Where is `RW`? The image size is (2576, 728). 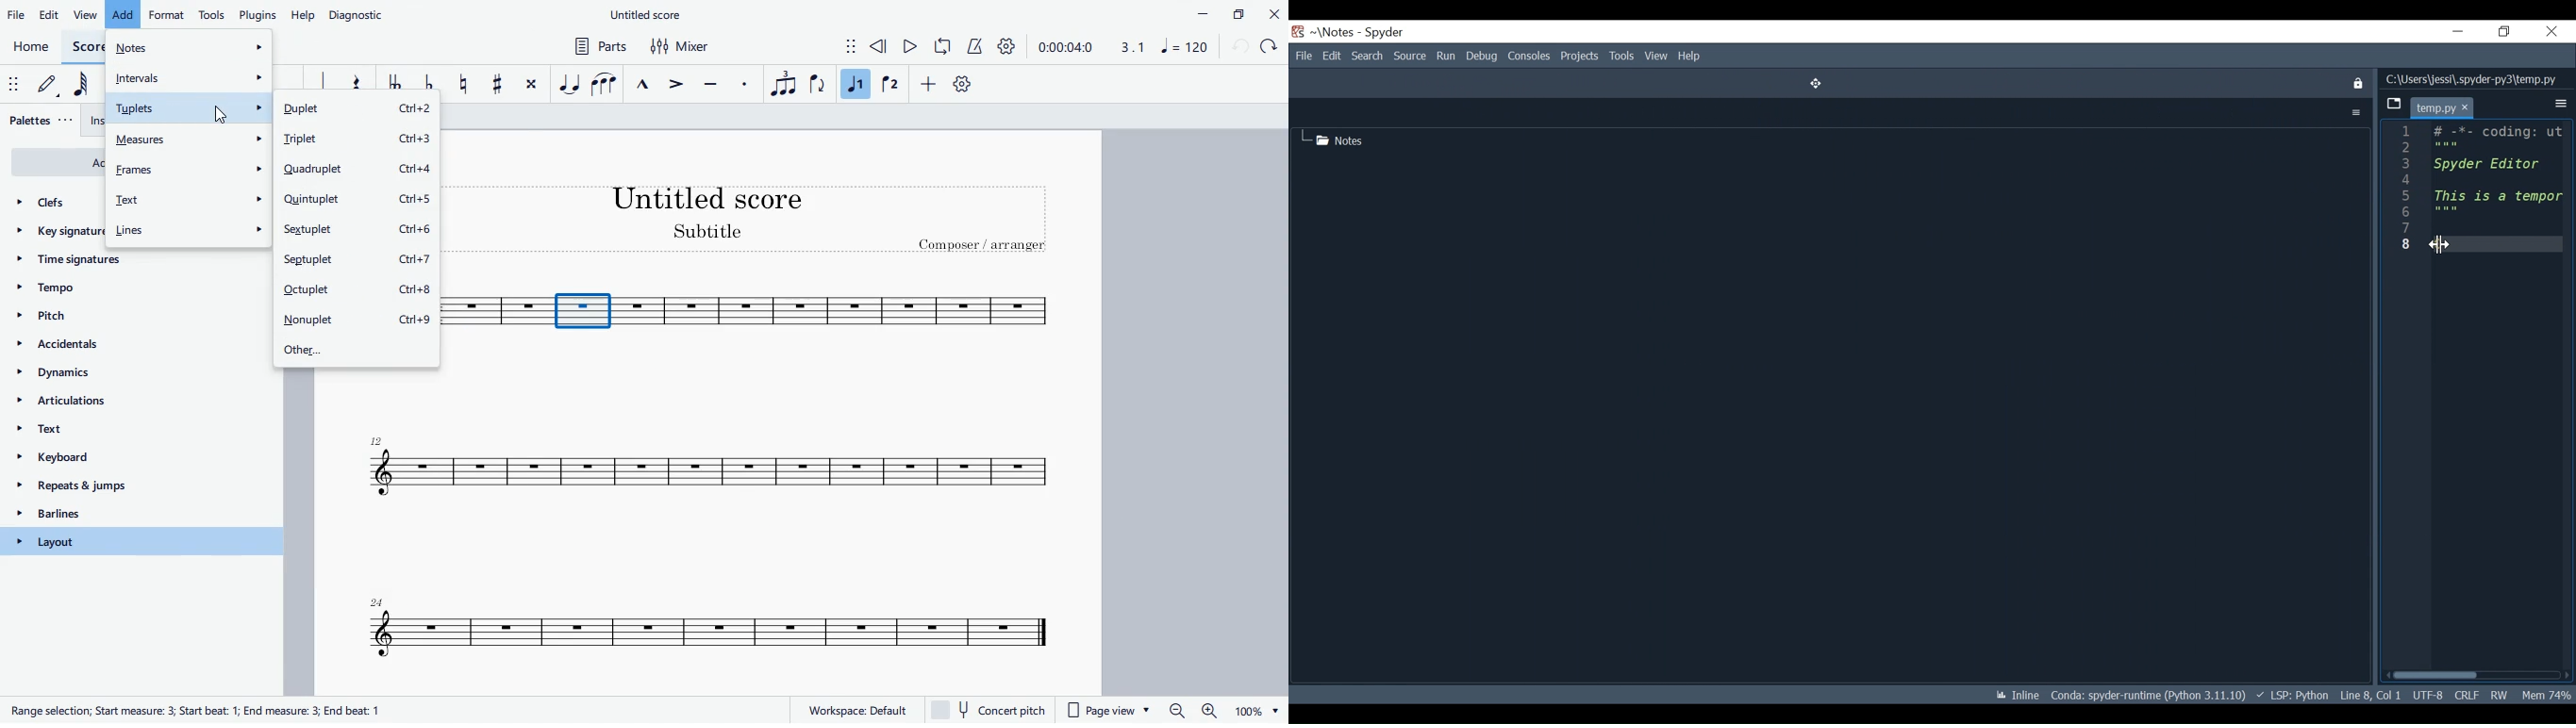 RW is located at coordinates (2499, 692).